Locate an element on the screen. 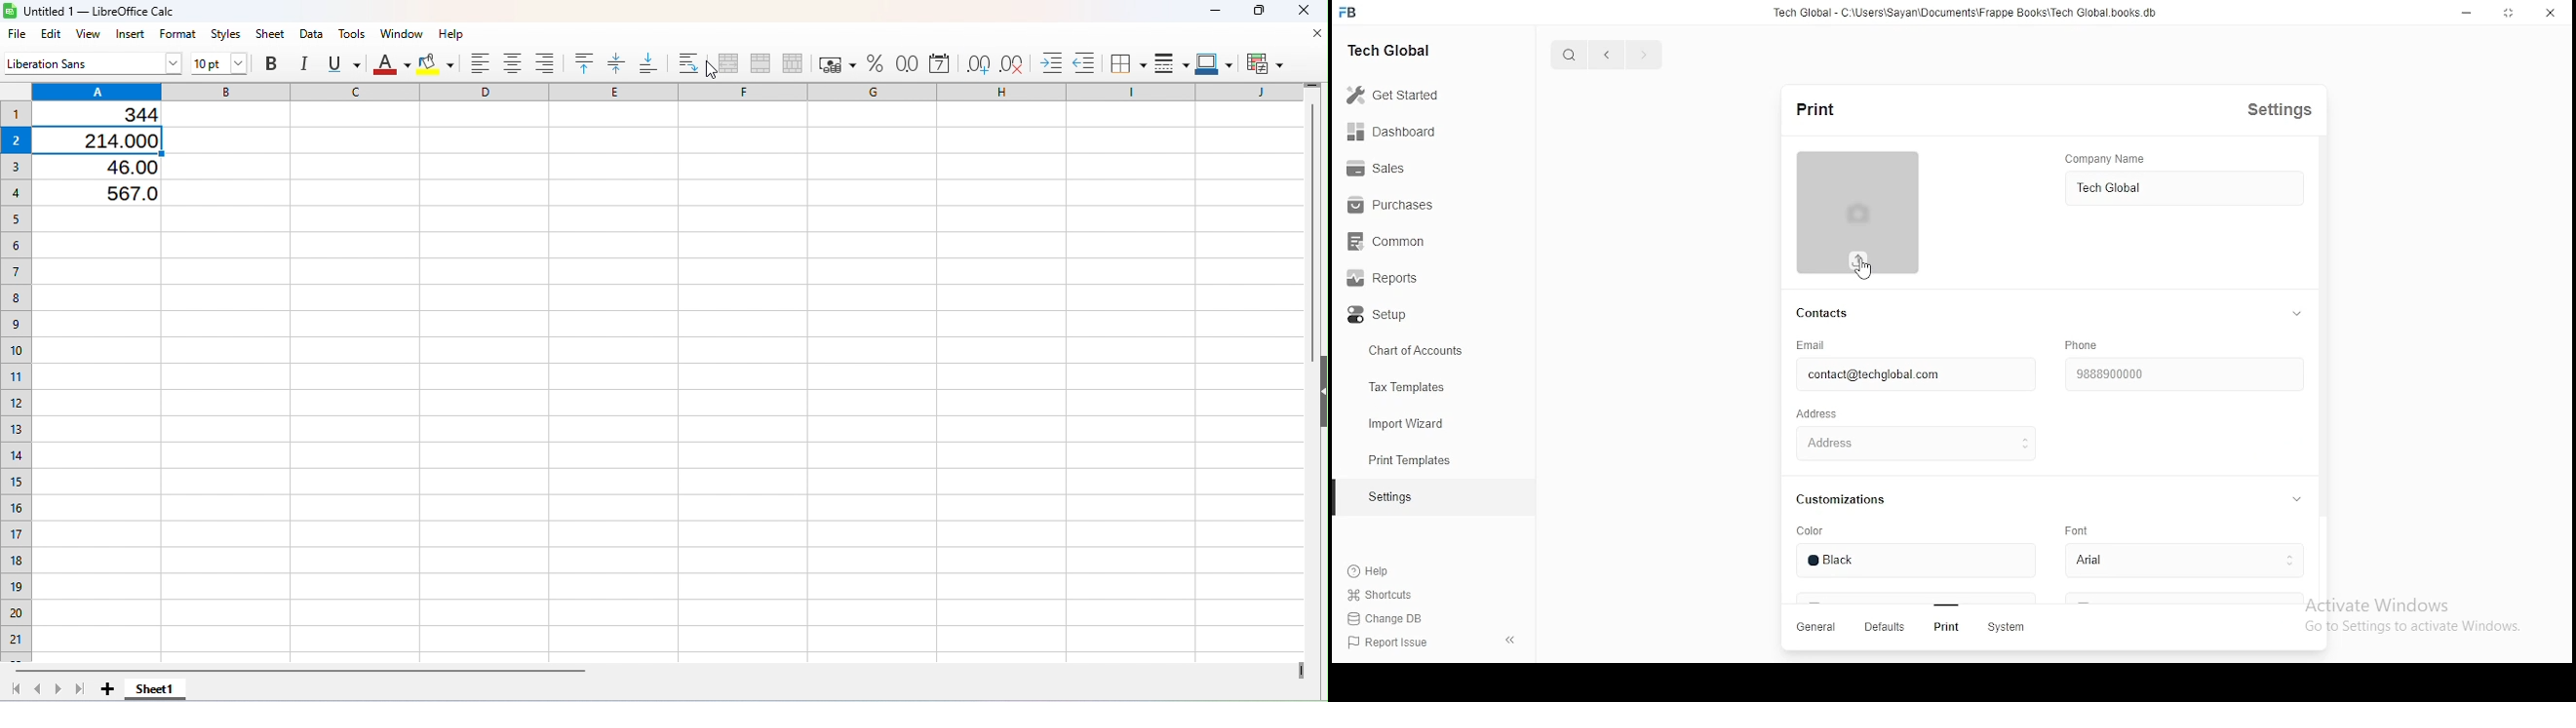 The height and width of the screenshot is (728, 2576). Format as date is located at coordinates (937, 62).